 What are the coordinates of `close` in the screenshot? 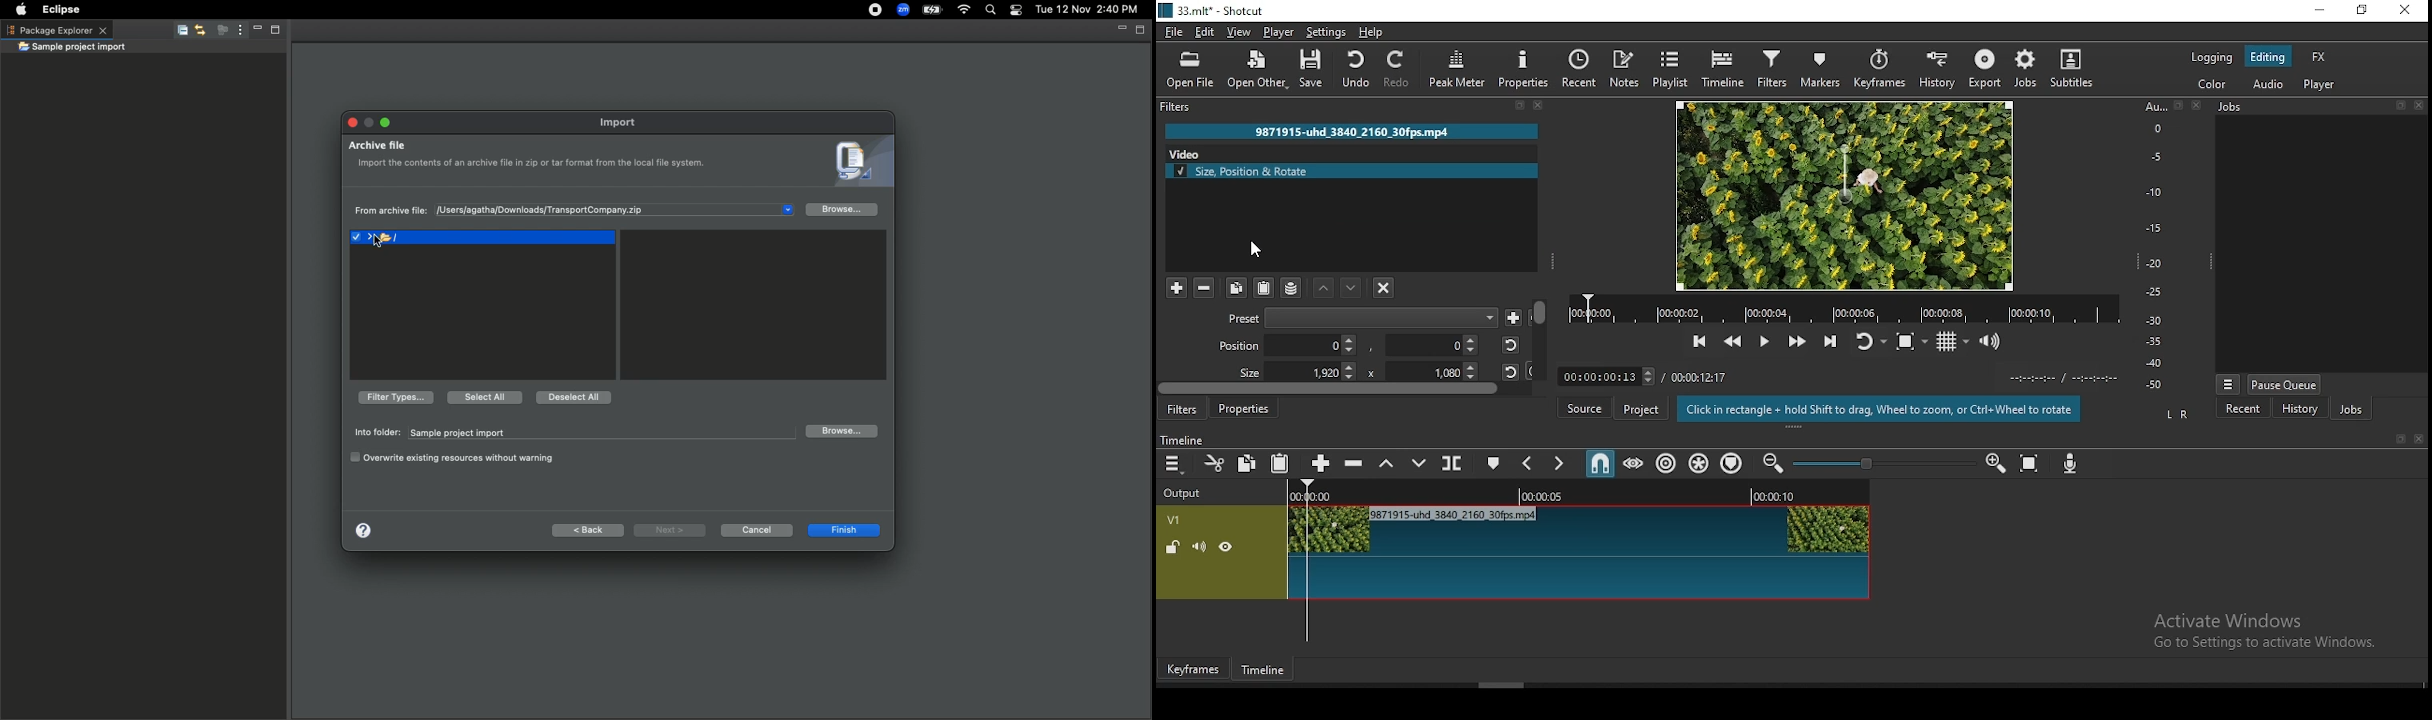 It's located at (2419, 105).